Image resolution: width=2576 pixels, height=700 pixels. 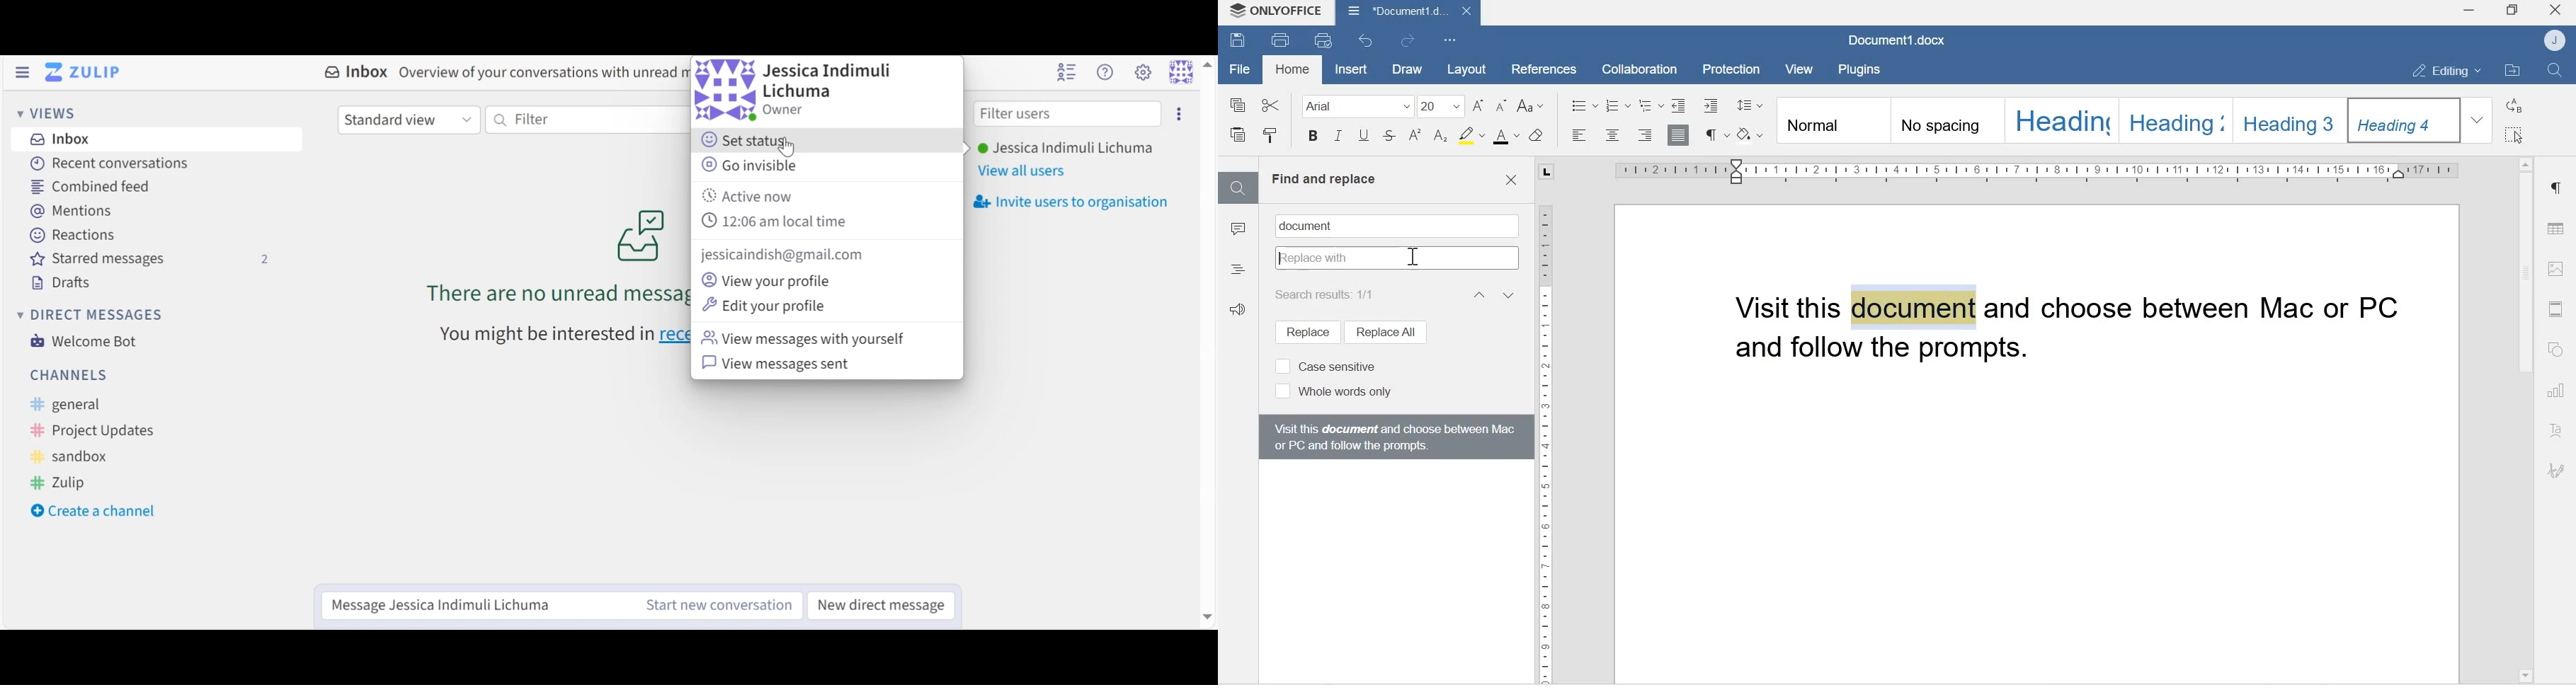 What do you see at coordinates (1478, 294) in the screenshot?
I see `Previous result` at bounding box center [1478, 294].